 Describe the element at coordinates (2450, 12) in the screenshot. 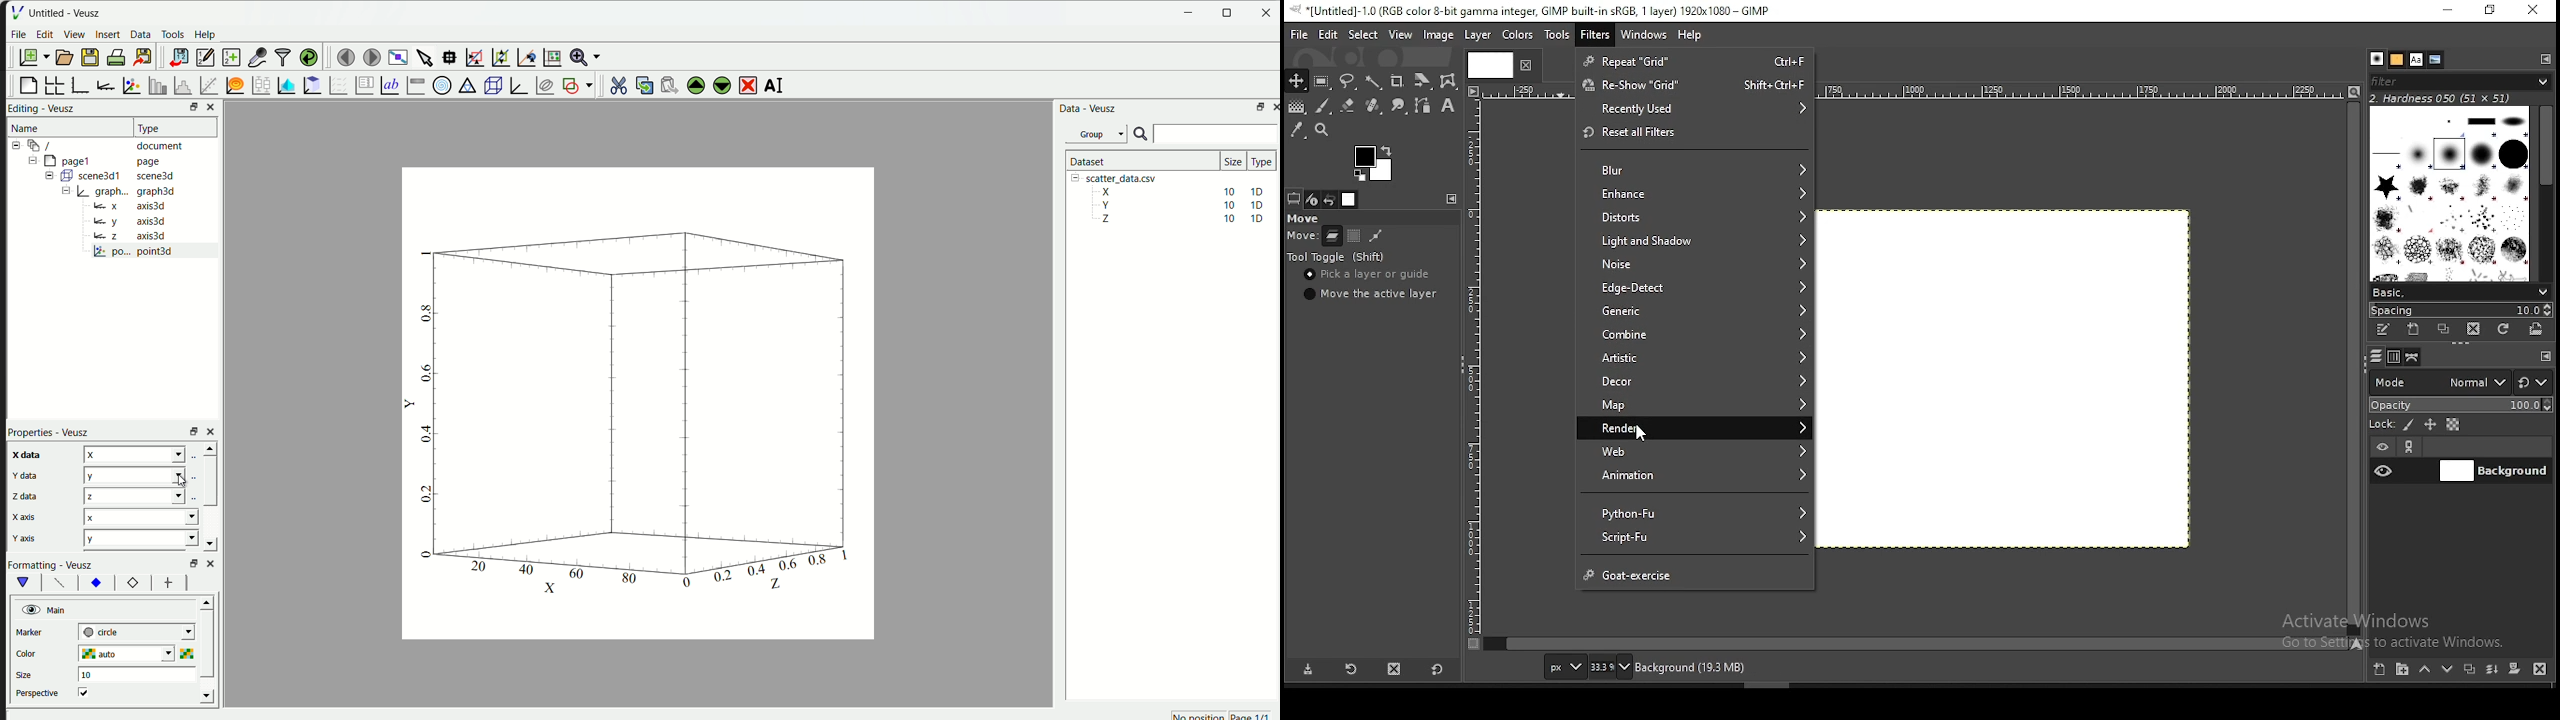

I see `minimize` at that location.